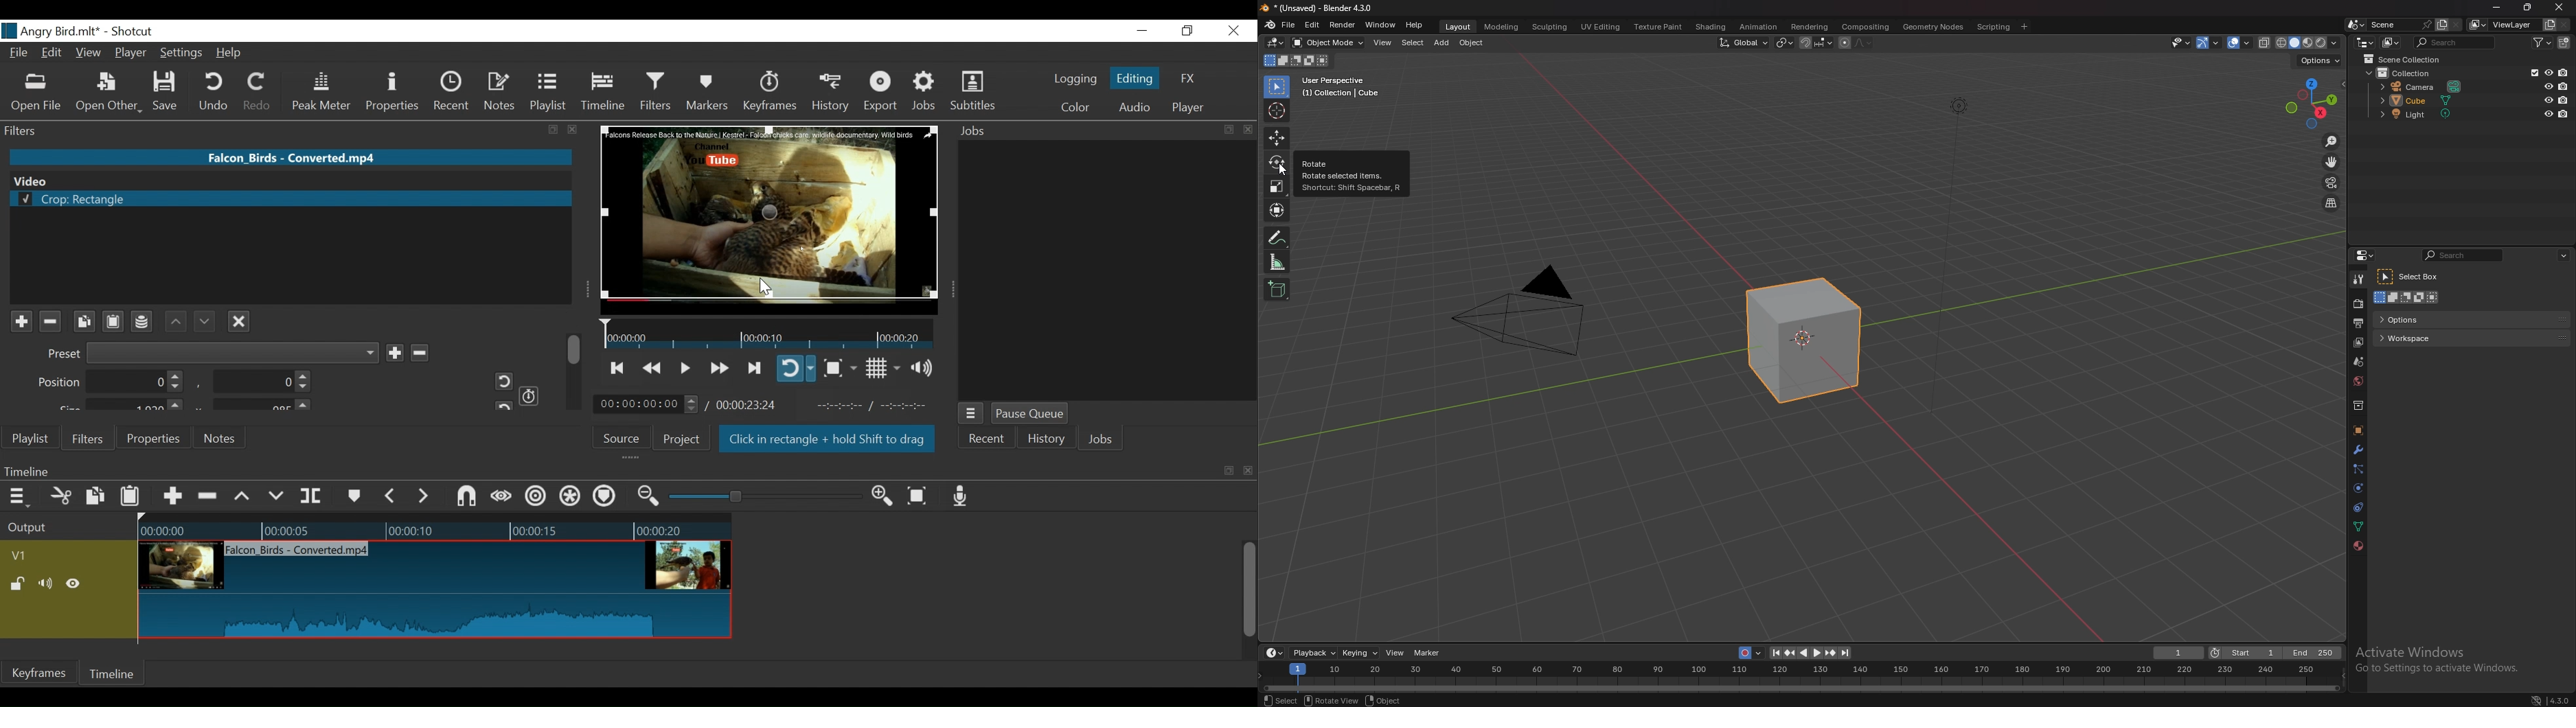  I want to click on add collection, so click(2564, 43).